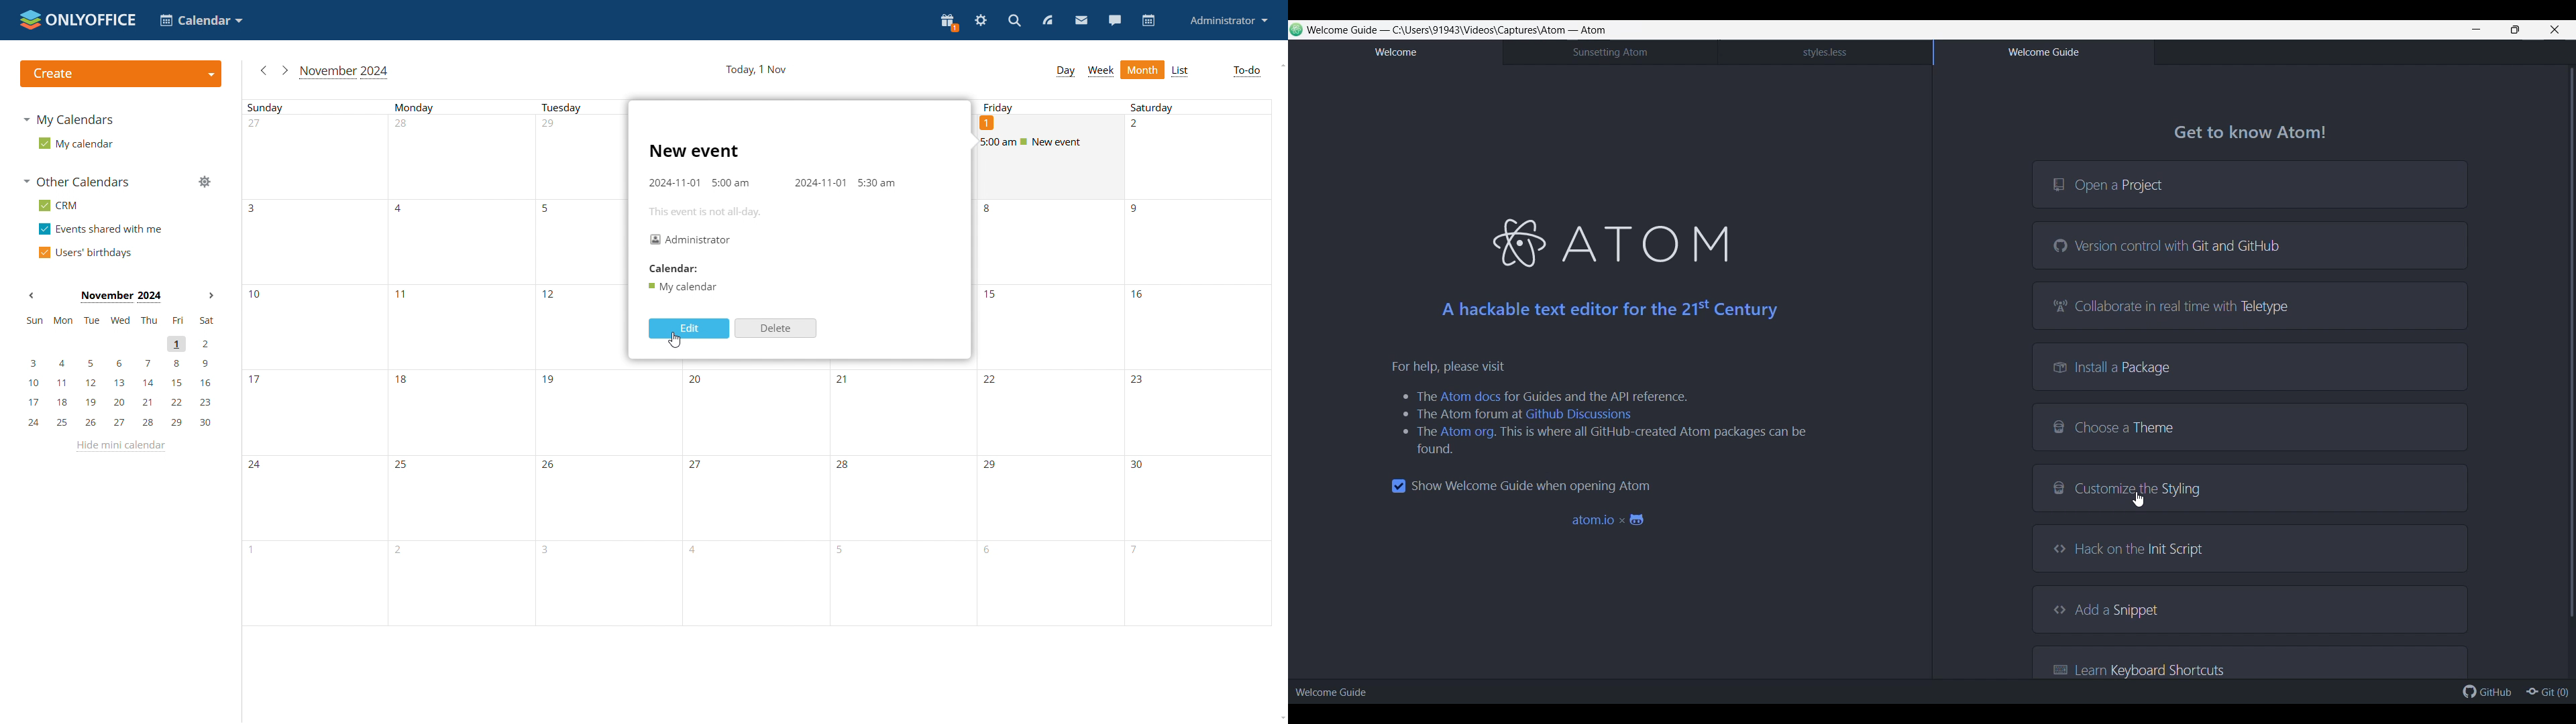 The width and height of the screenshot is (2576, 728). Describe the element at coordinates (2572, 341) in the screenshot. I see `Vertical slide bar` at that location.